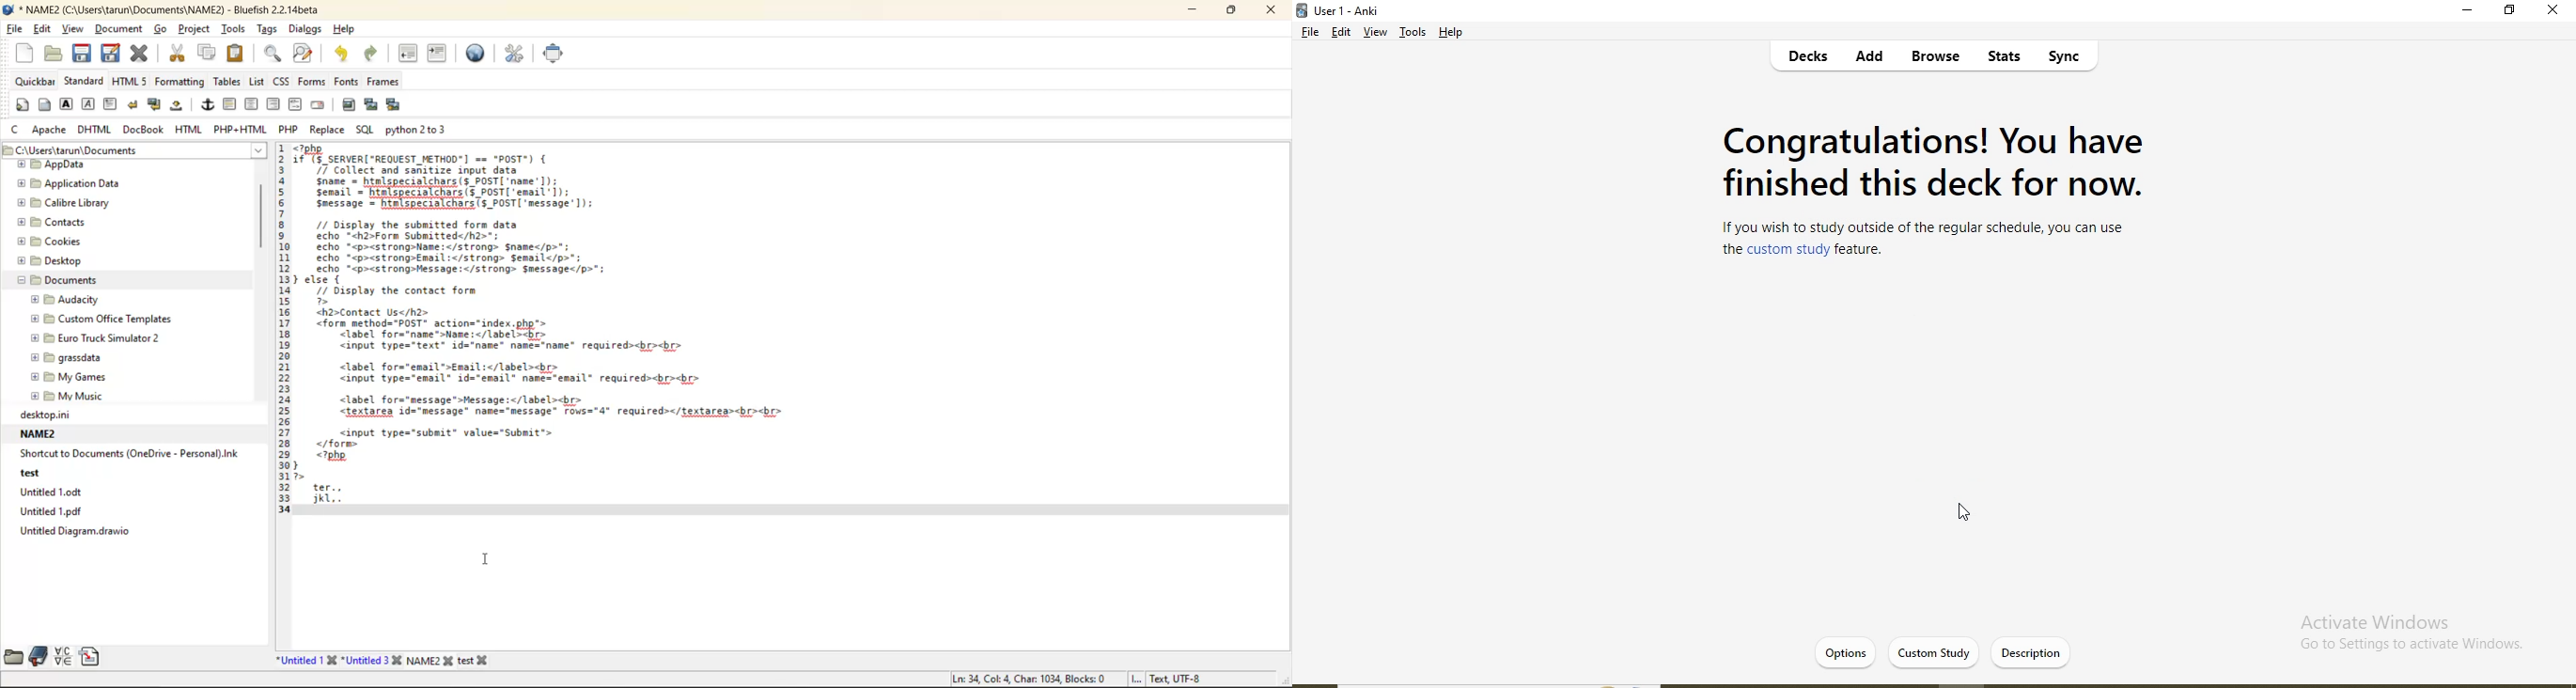 This screenshot has height=700, width=2576. What do you see at coordinates (326, 131) in the screenshot?
I see `replace` at bounding box center [326, 131].